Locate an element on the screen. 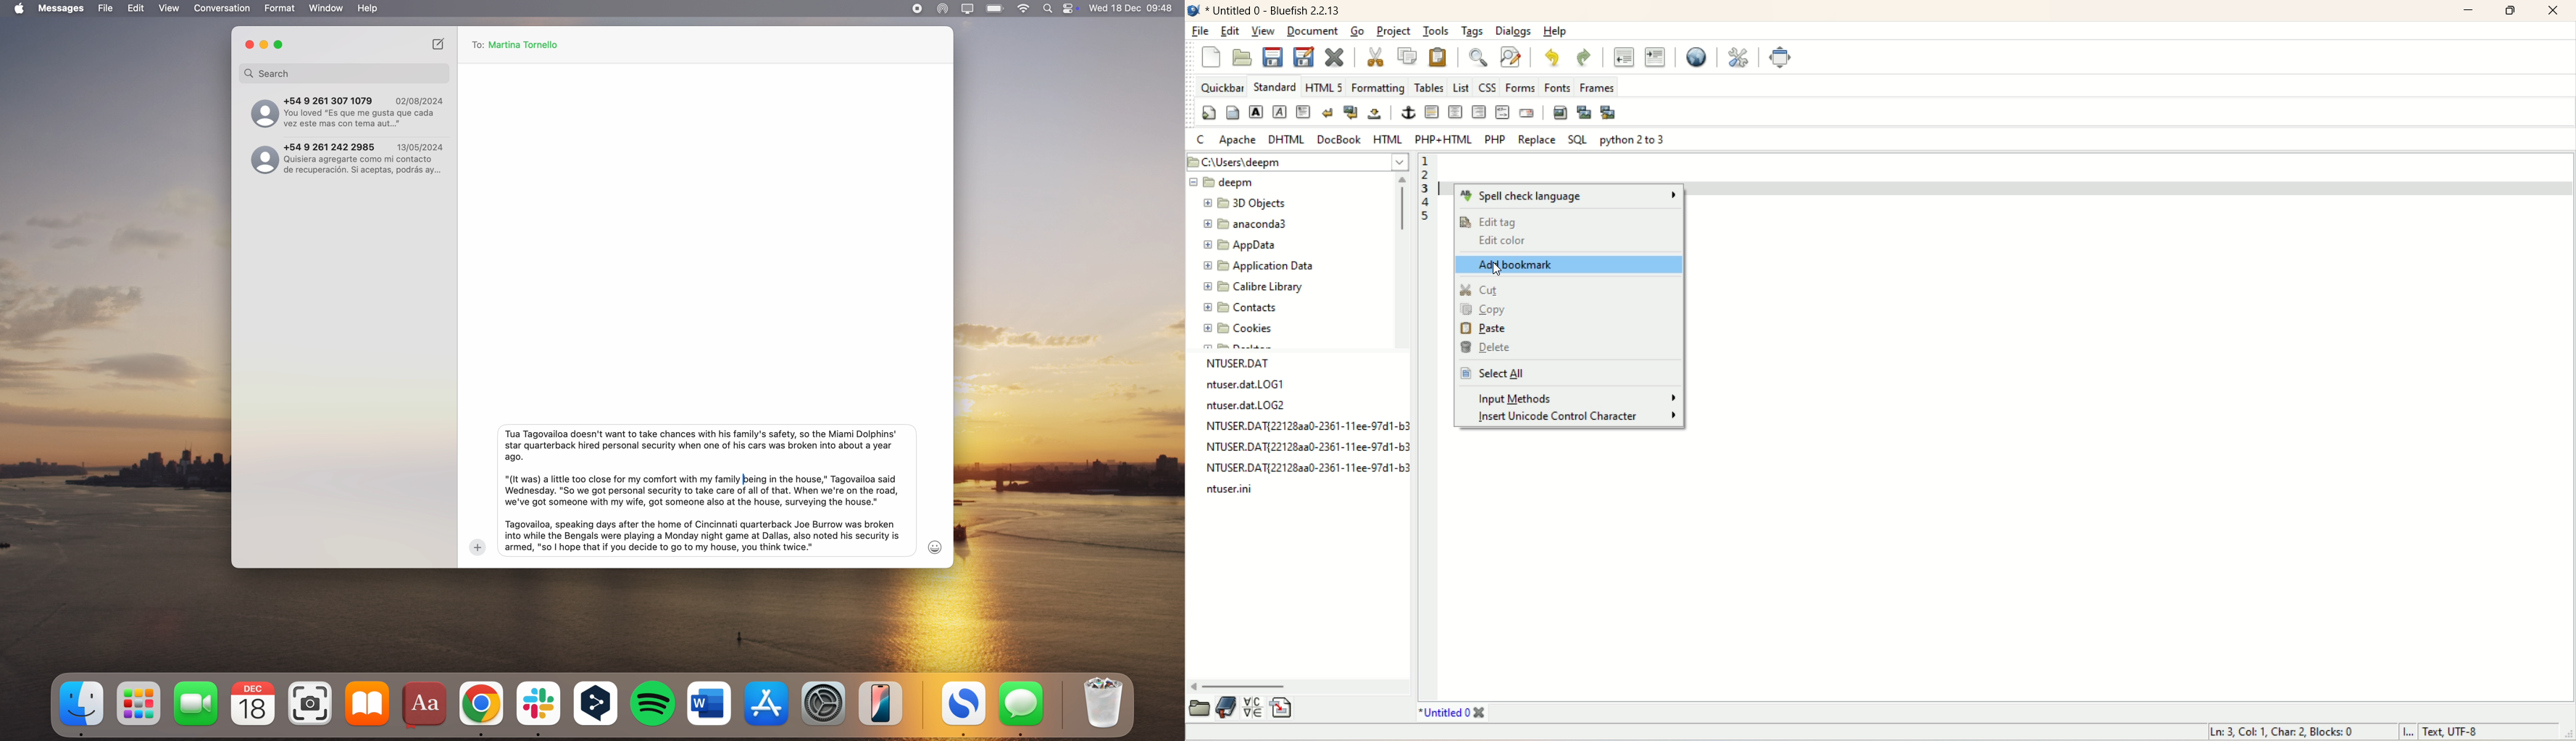  copy is located at coordinates (1486, 309).